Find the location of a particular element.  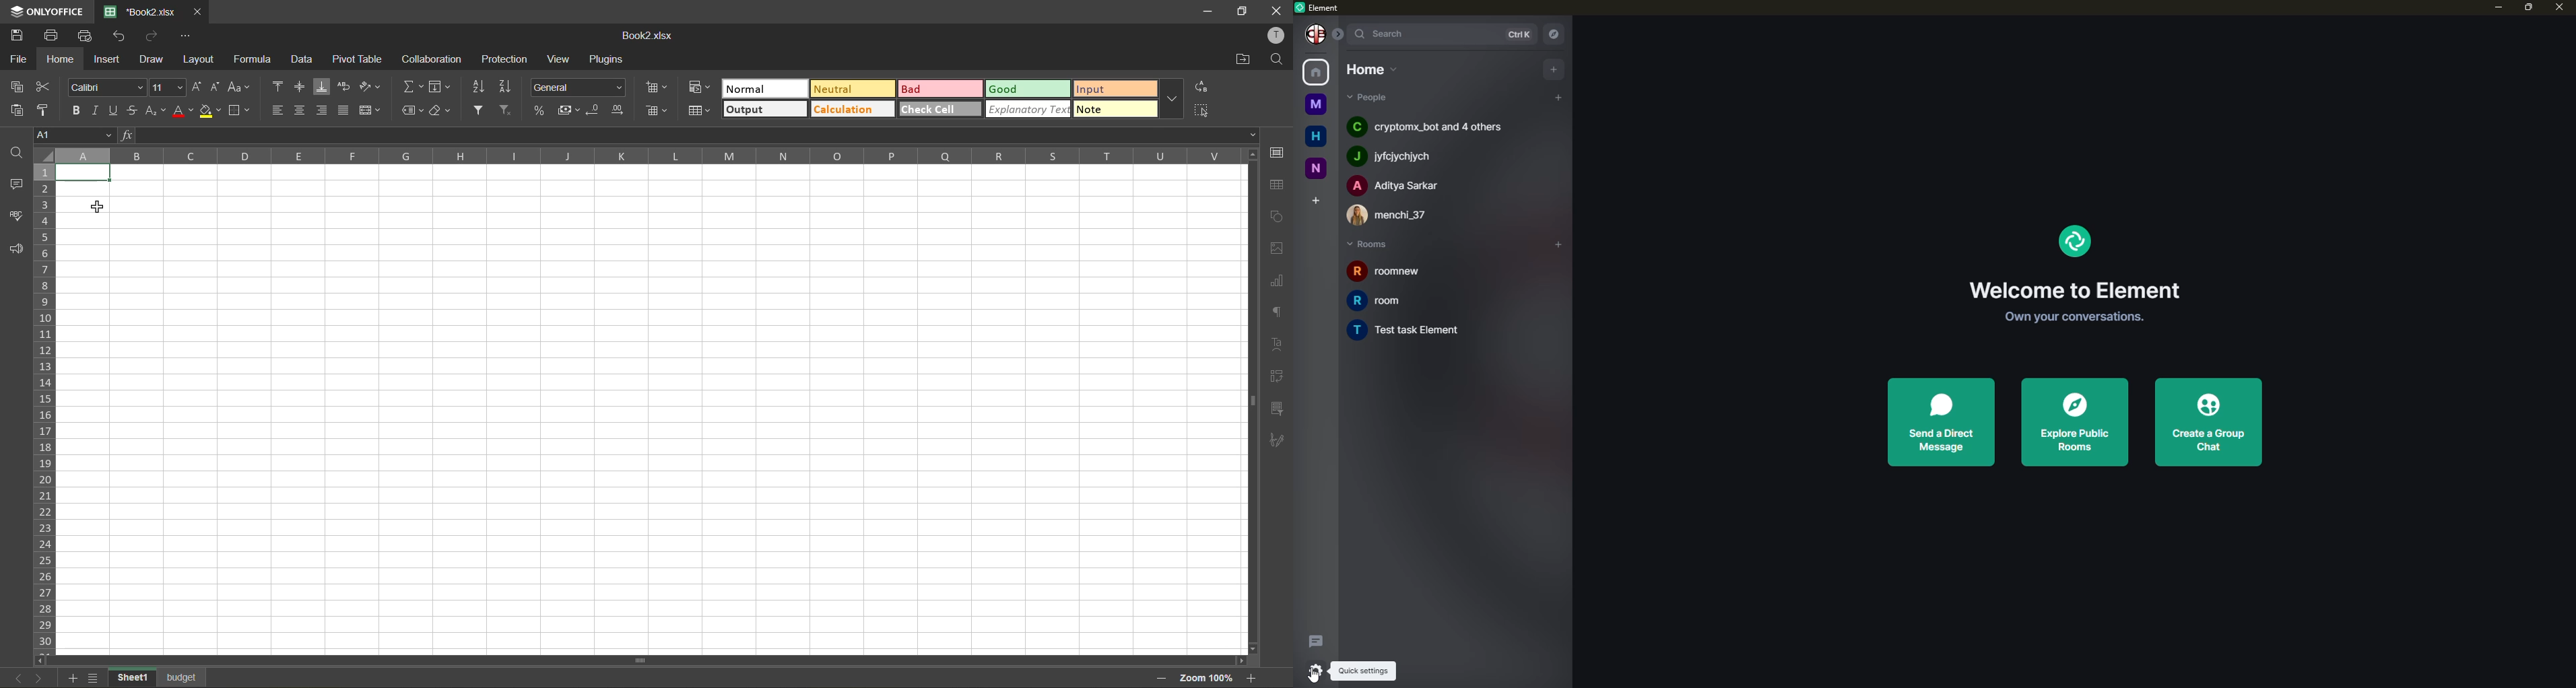

sub/superscript is located at coordinates (157, 111).